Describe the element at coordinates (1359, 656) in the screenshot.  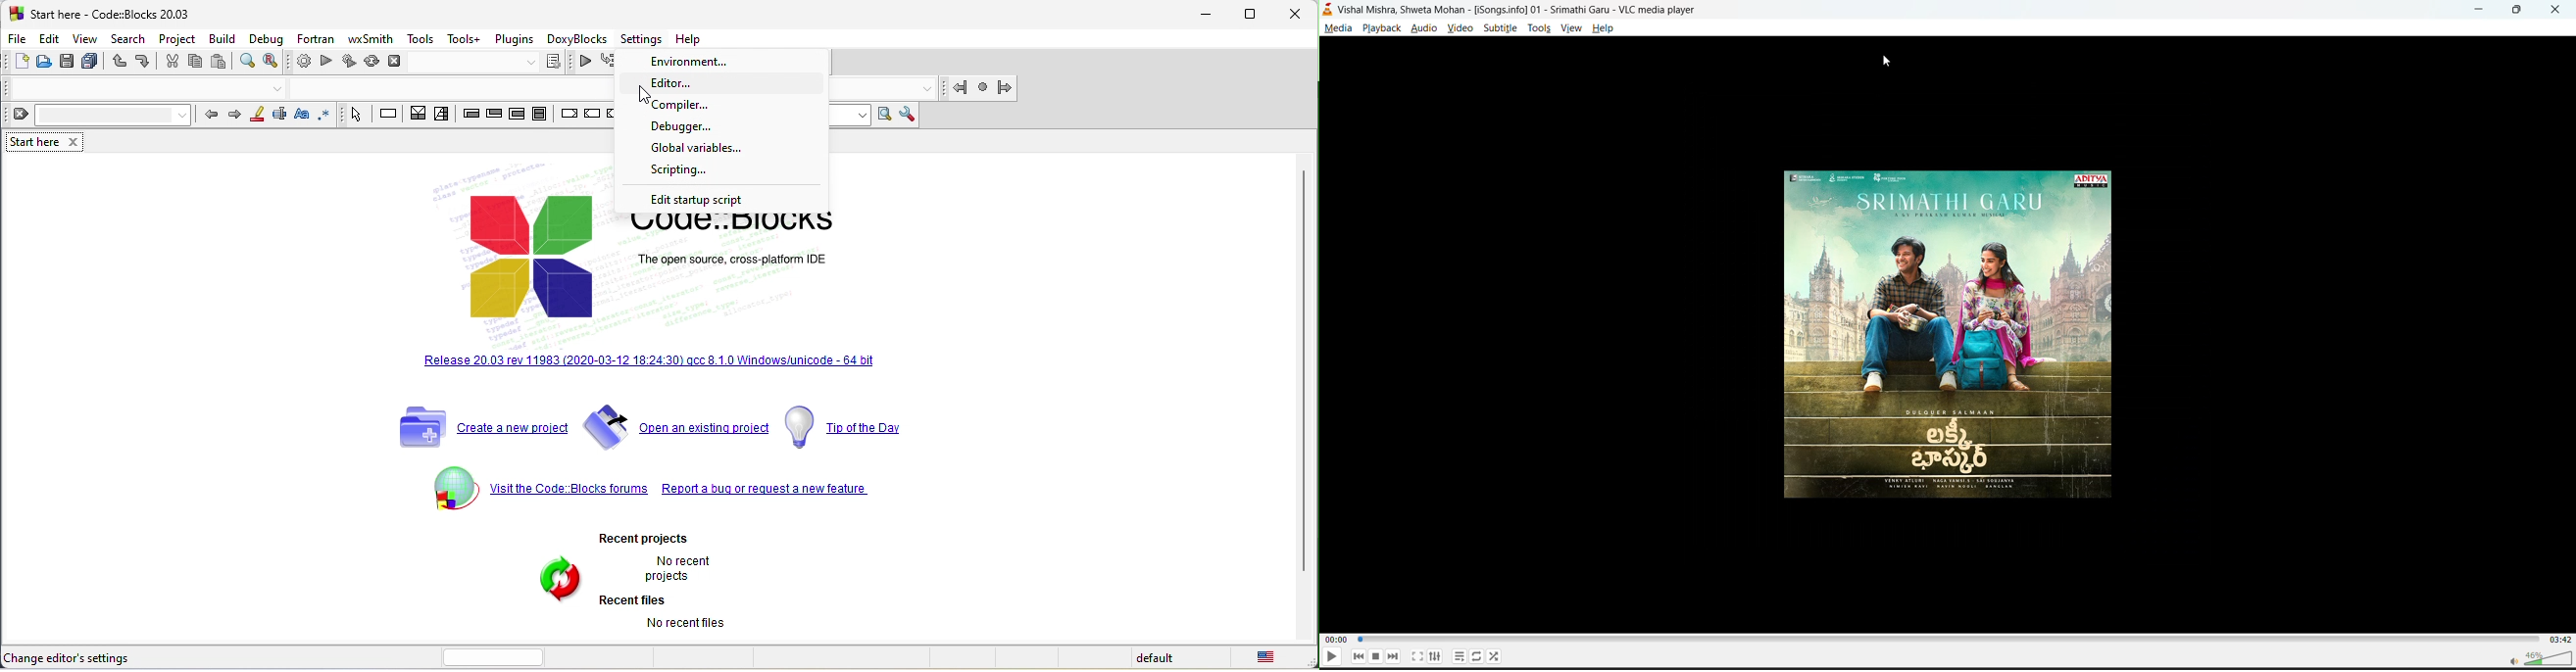
I see `previous` at that location.